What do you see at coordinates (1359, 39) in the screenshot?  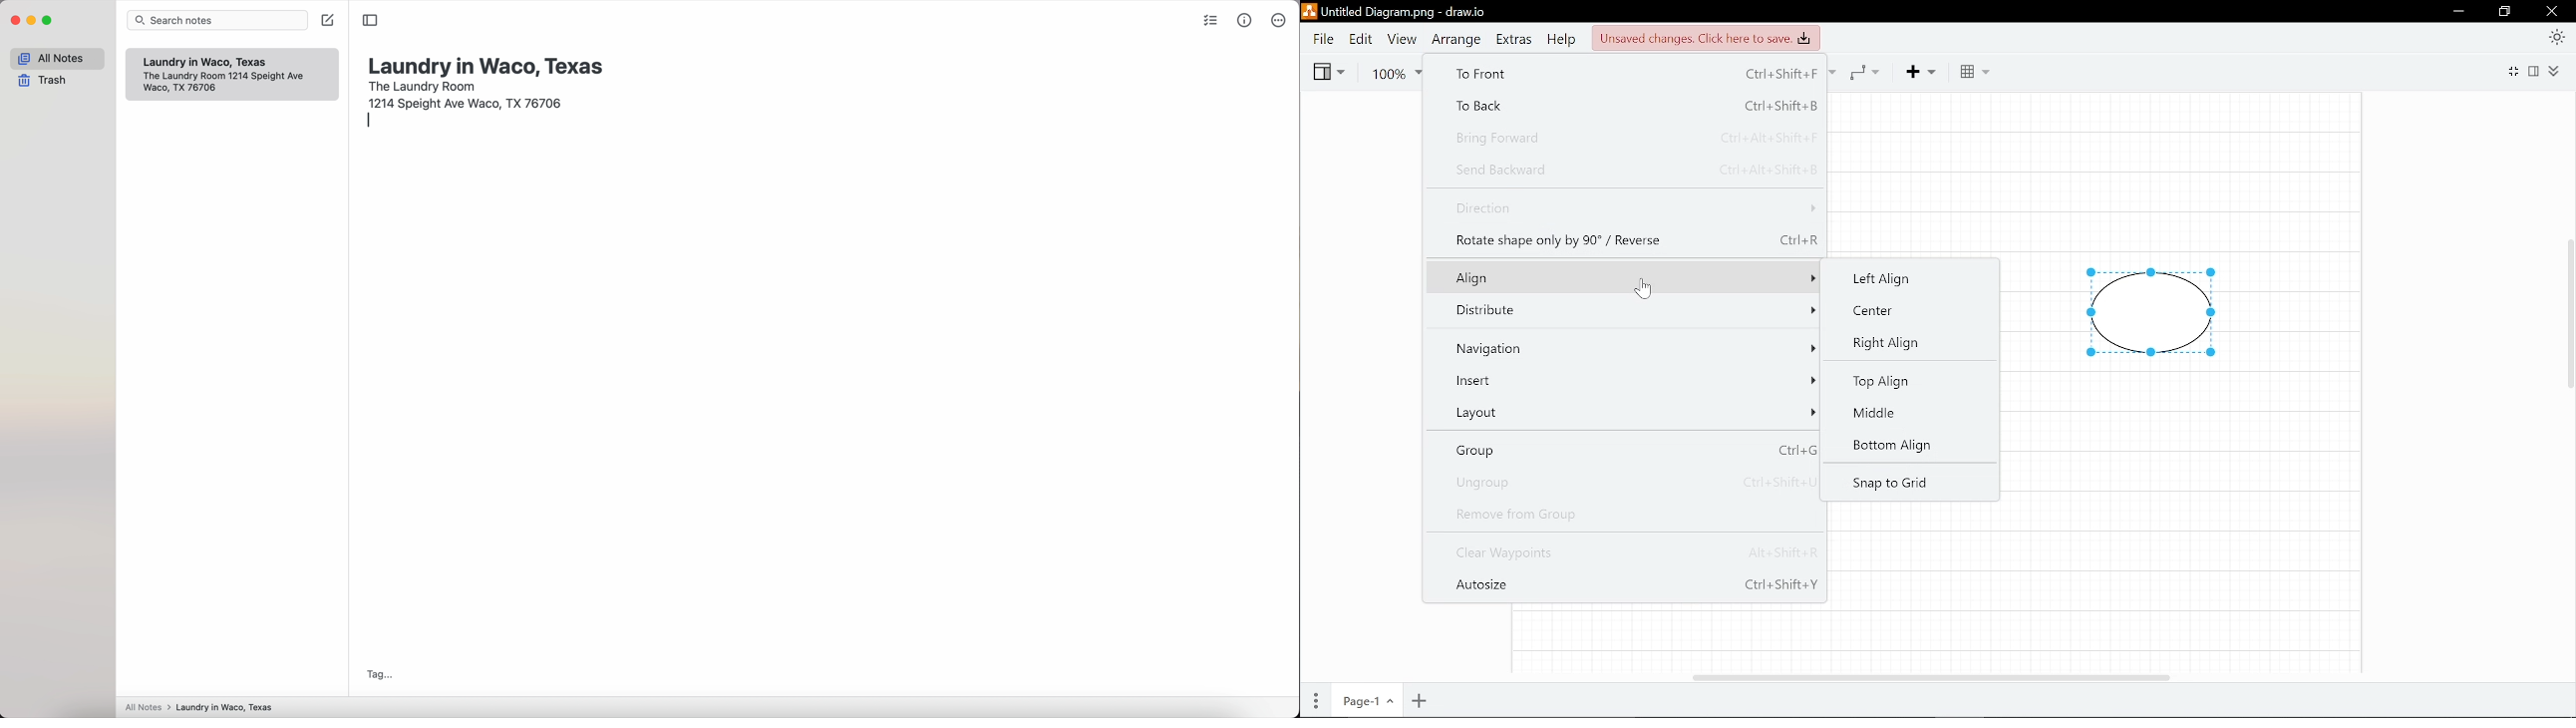 I see `Edit` at bounding box center [1359, 39].